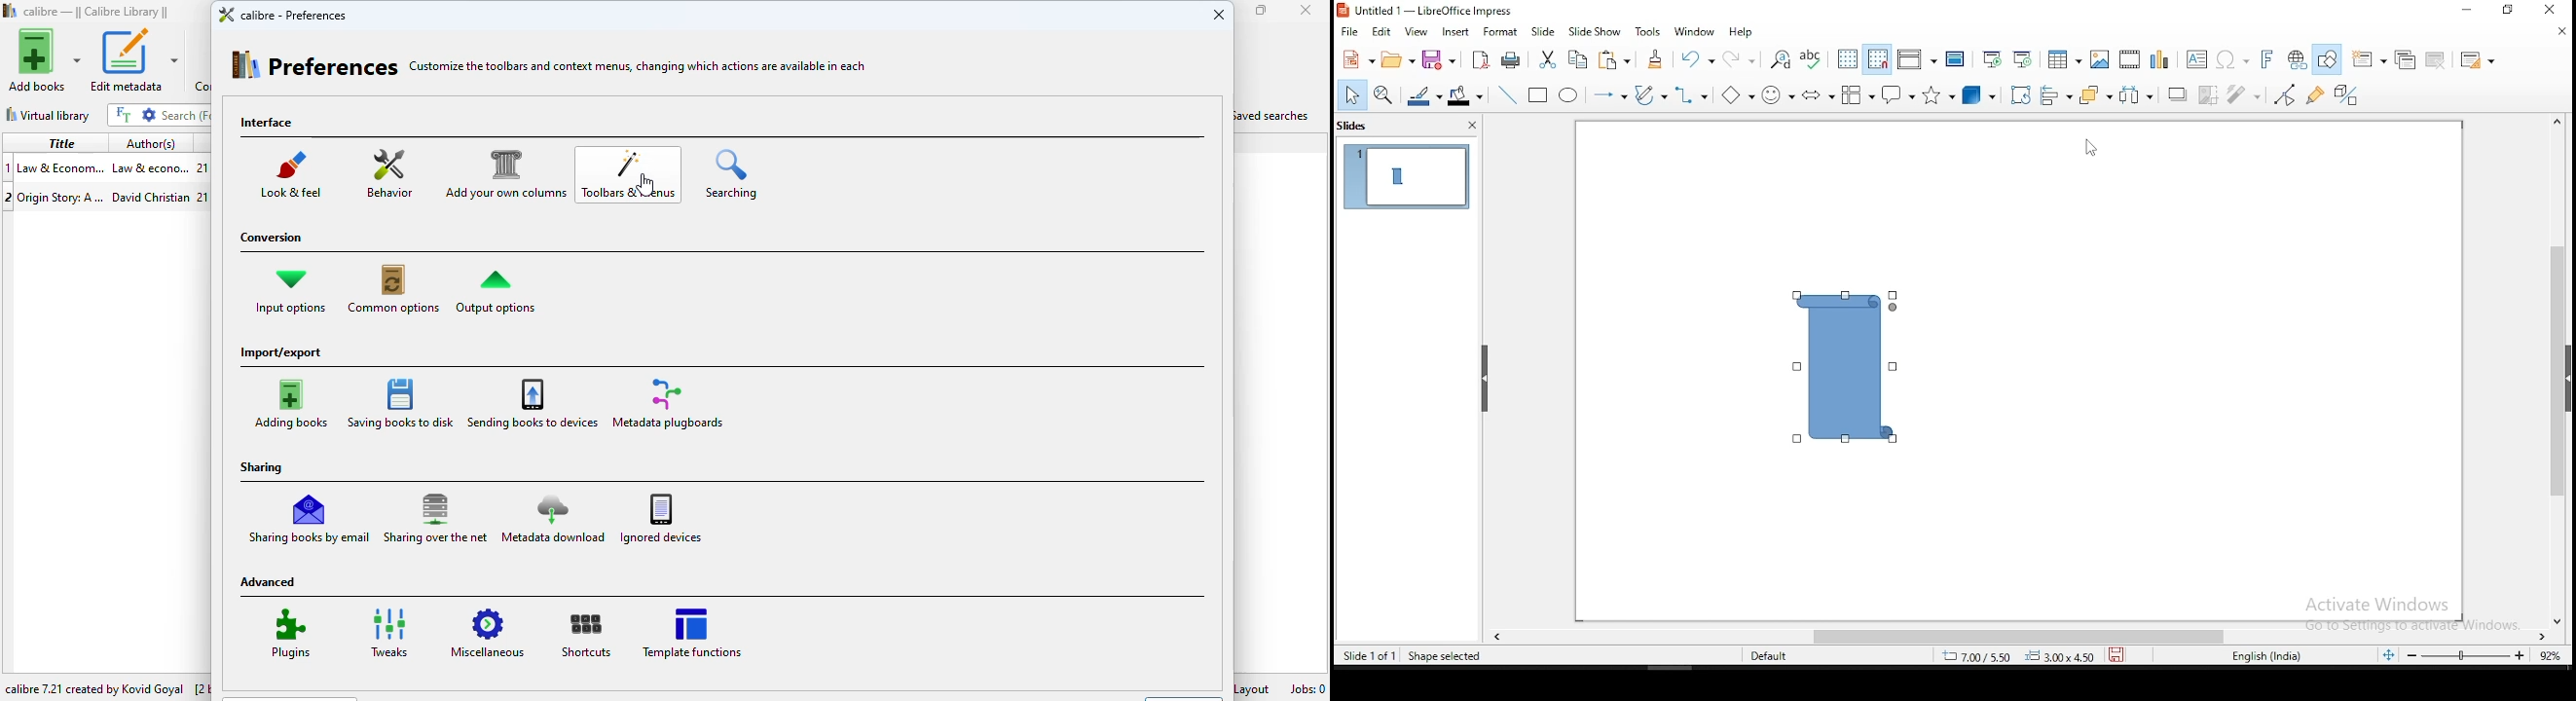 Image resolution: width=2576 pixels, height=728 pixels. Describe the element at coordinates (1847, 368) in the screenshot. I see `shape` at that location.